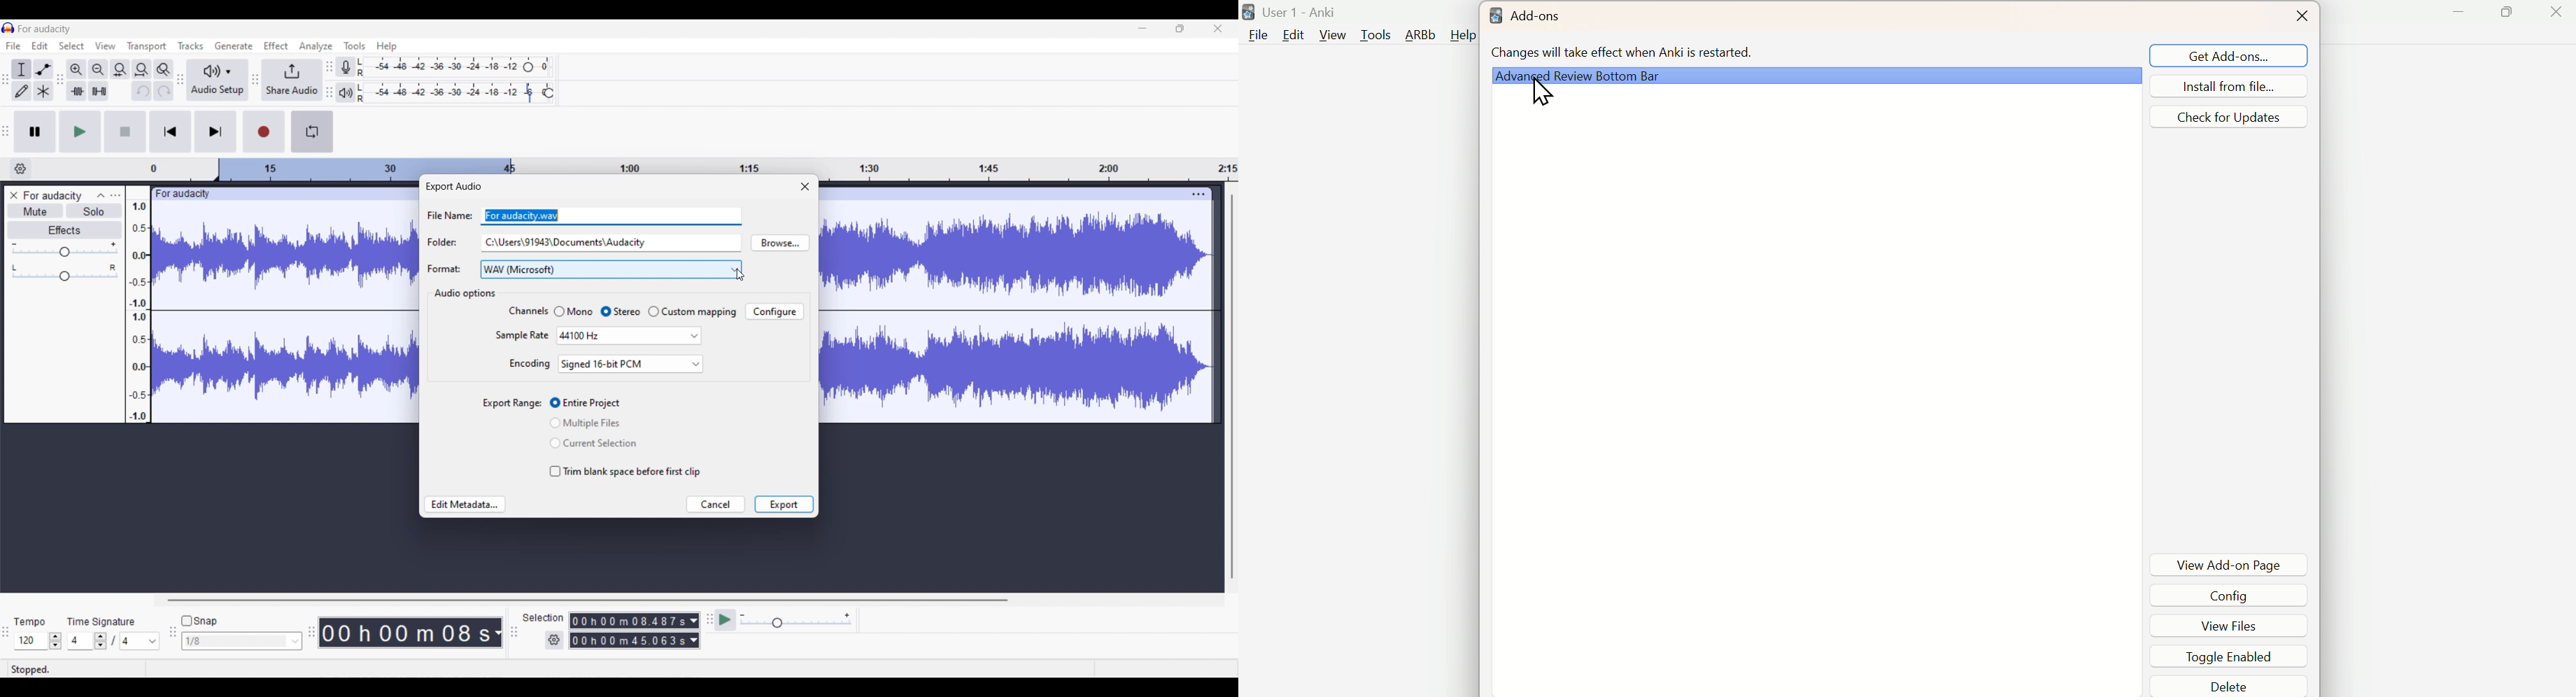  What do you see at coordinates (1301, 13) in the screenshot?
I see `User 1 - Anki` at bounding box center [1301, 13].